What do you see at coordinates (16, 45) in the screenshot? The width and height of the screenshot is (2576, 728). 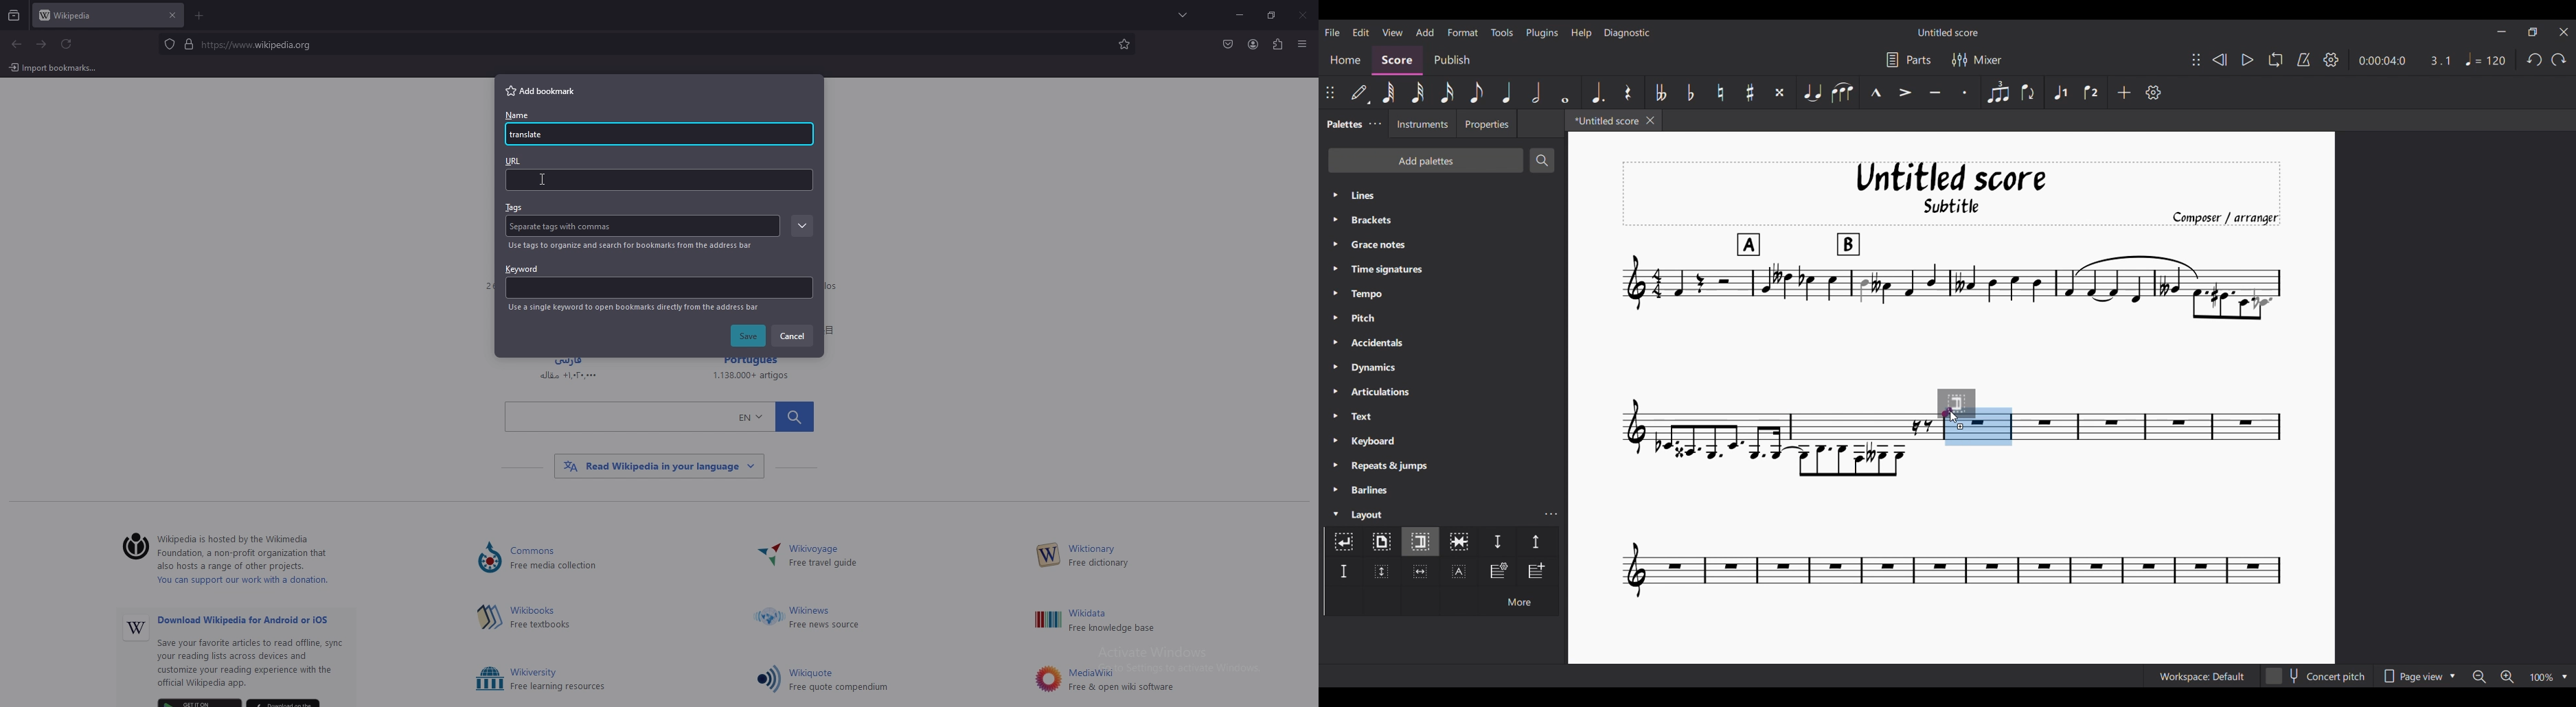 I see `backward` at bounding box center [16, 45].